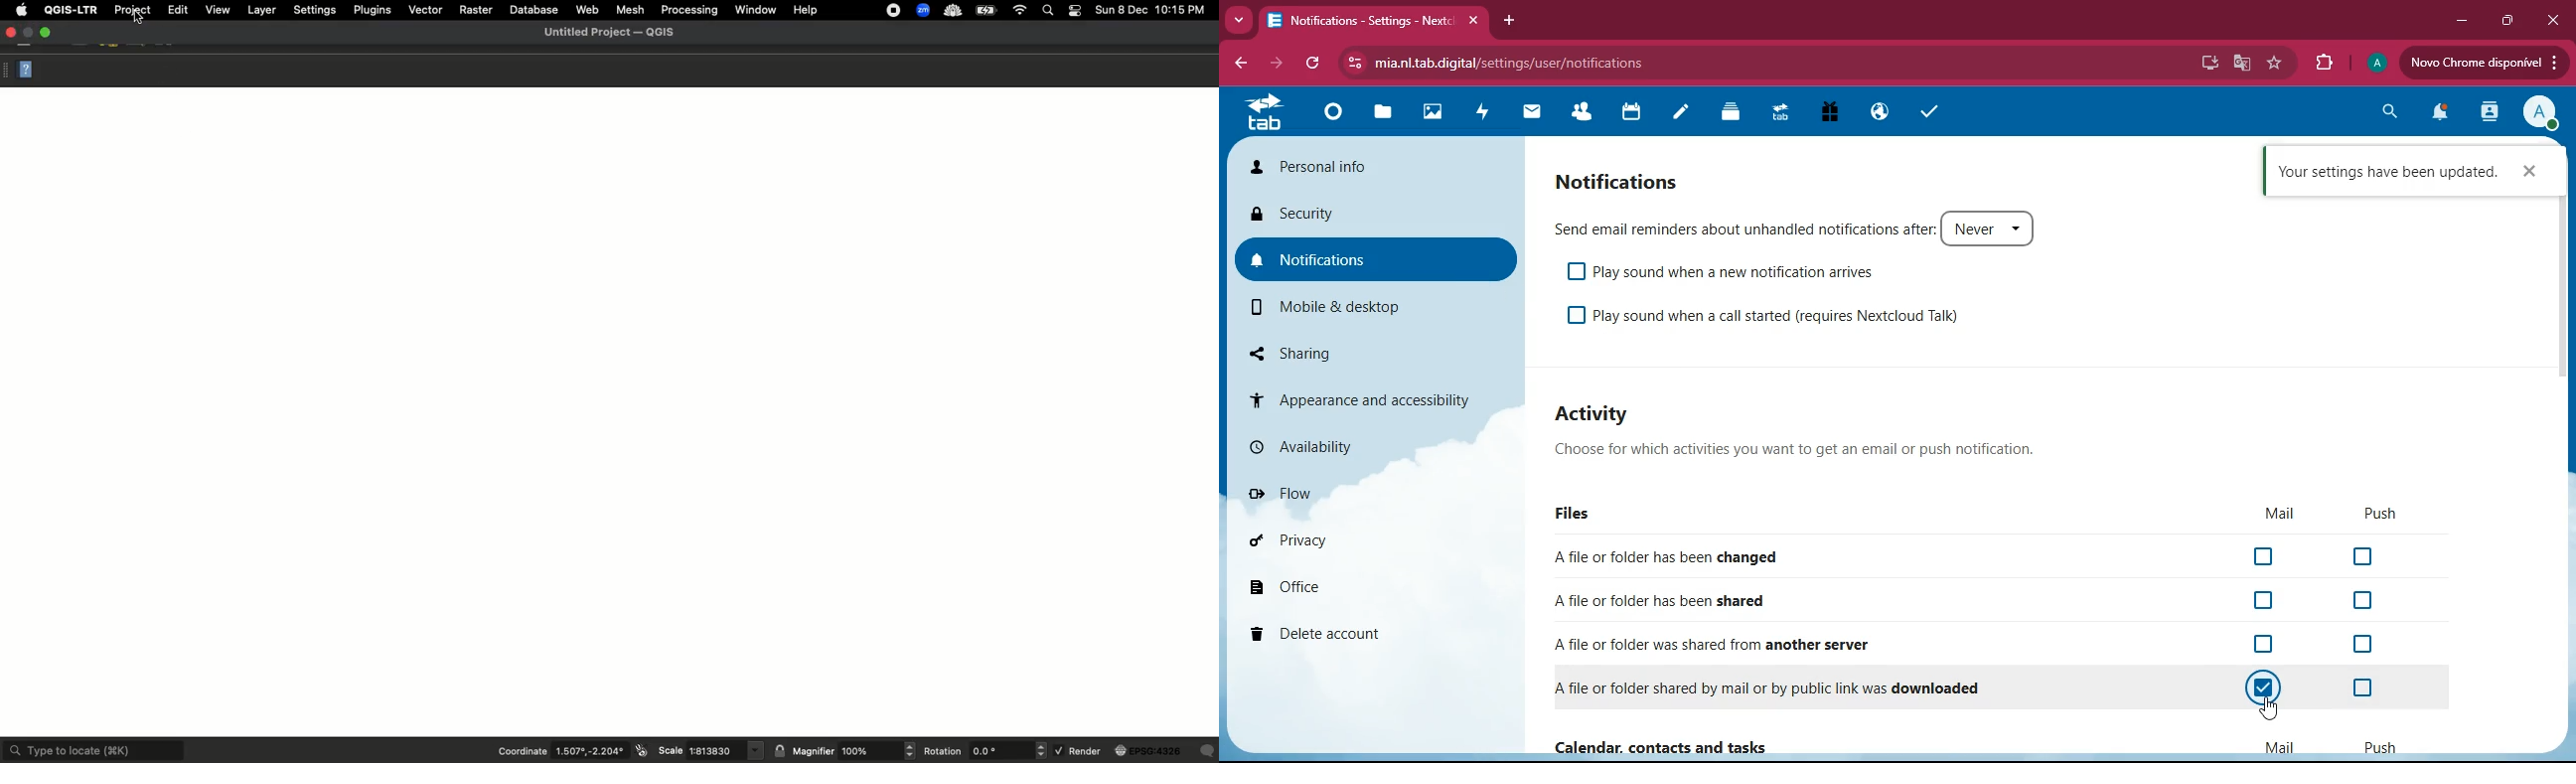  Describe the element at coordinates (2277, 513) in the screenshot. I see `mail` at that location.